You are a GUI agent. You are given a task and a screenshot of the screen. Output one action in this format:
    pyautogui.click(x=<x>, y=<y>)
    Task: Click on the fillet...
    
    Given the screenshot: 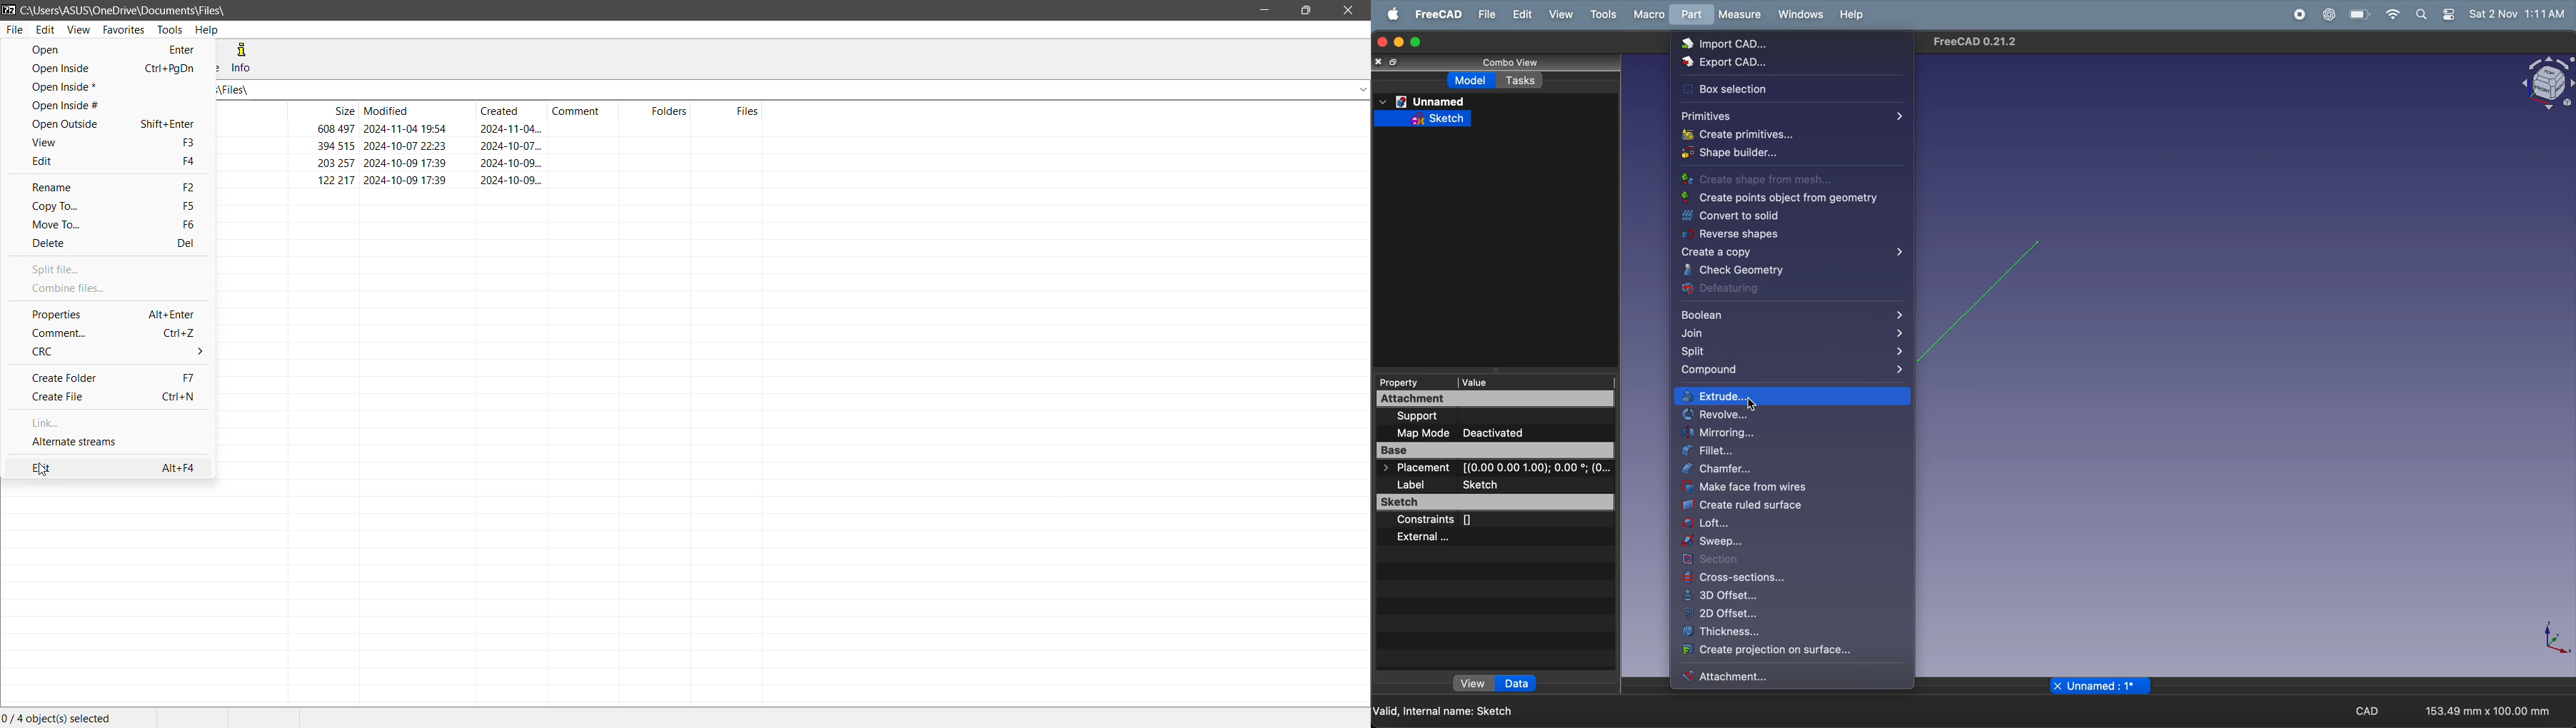 What is the action you would take?
    pyautogui.click(x=1775, y=450)
    